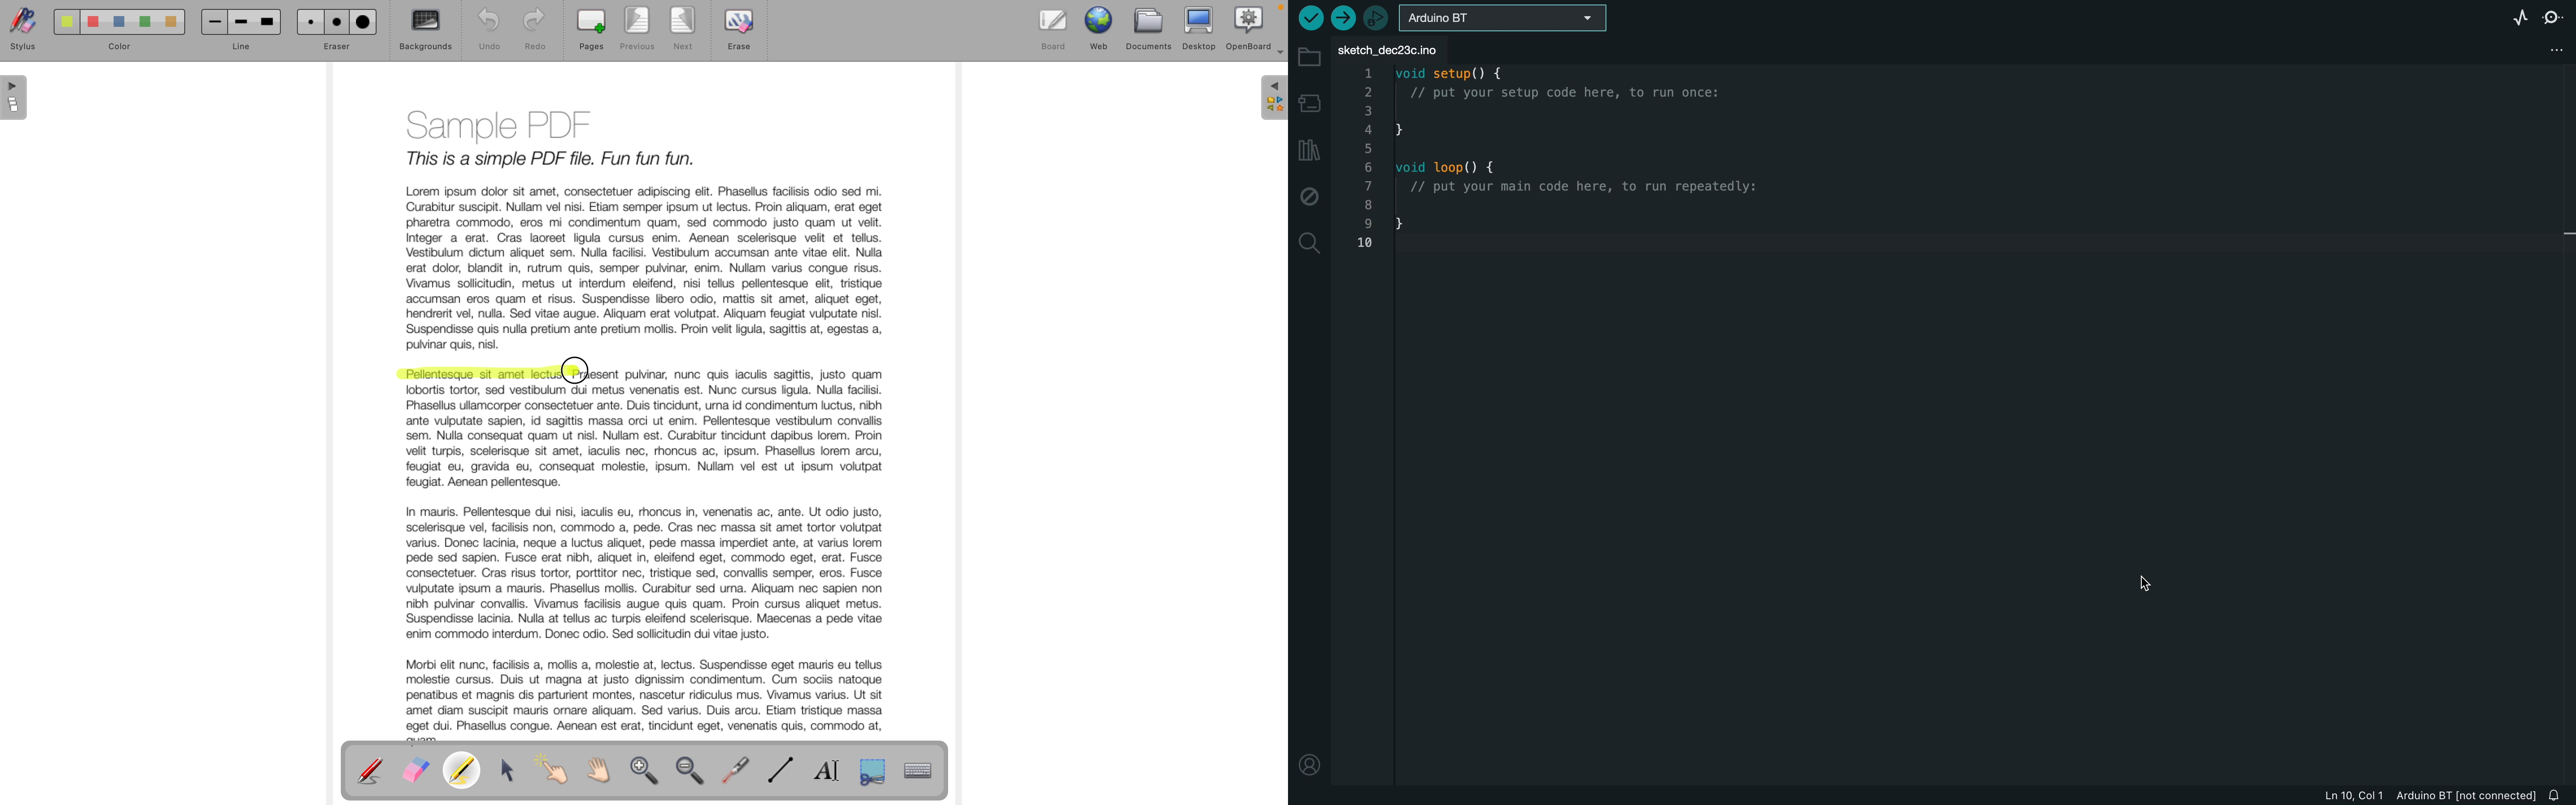 This screenshot has height=812, width=2576. Describe the element at coordinates (651, 225) in the screenshot. I see `text` at that location.